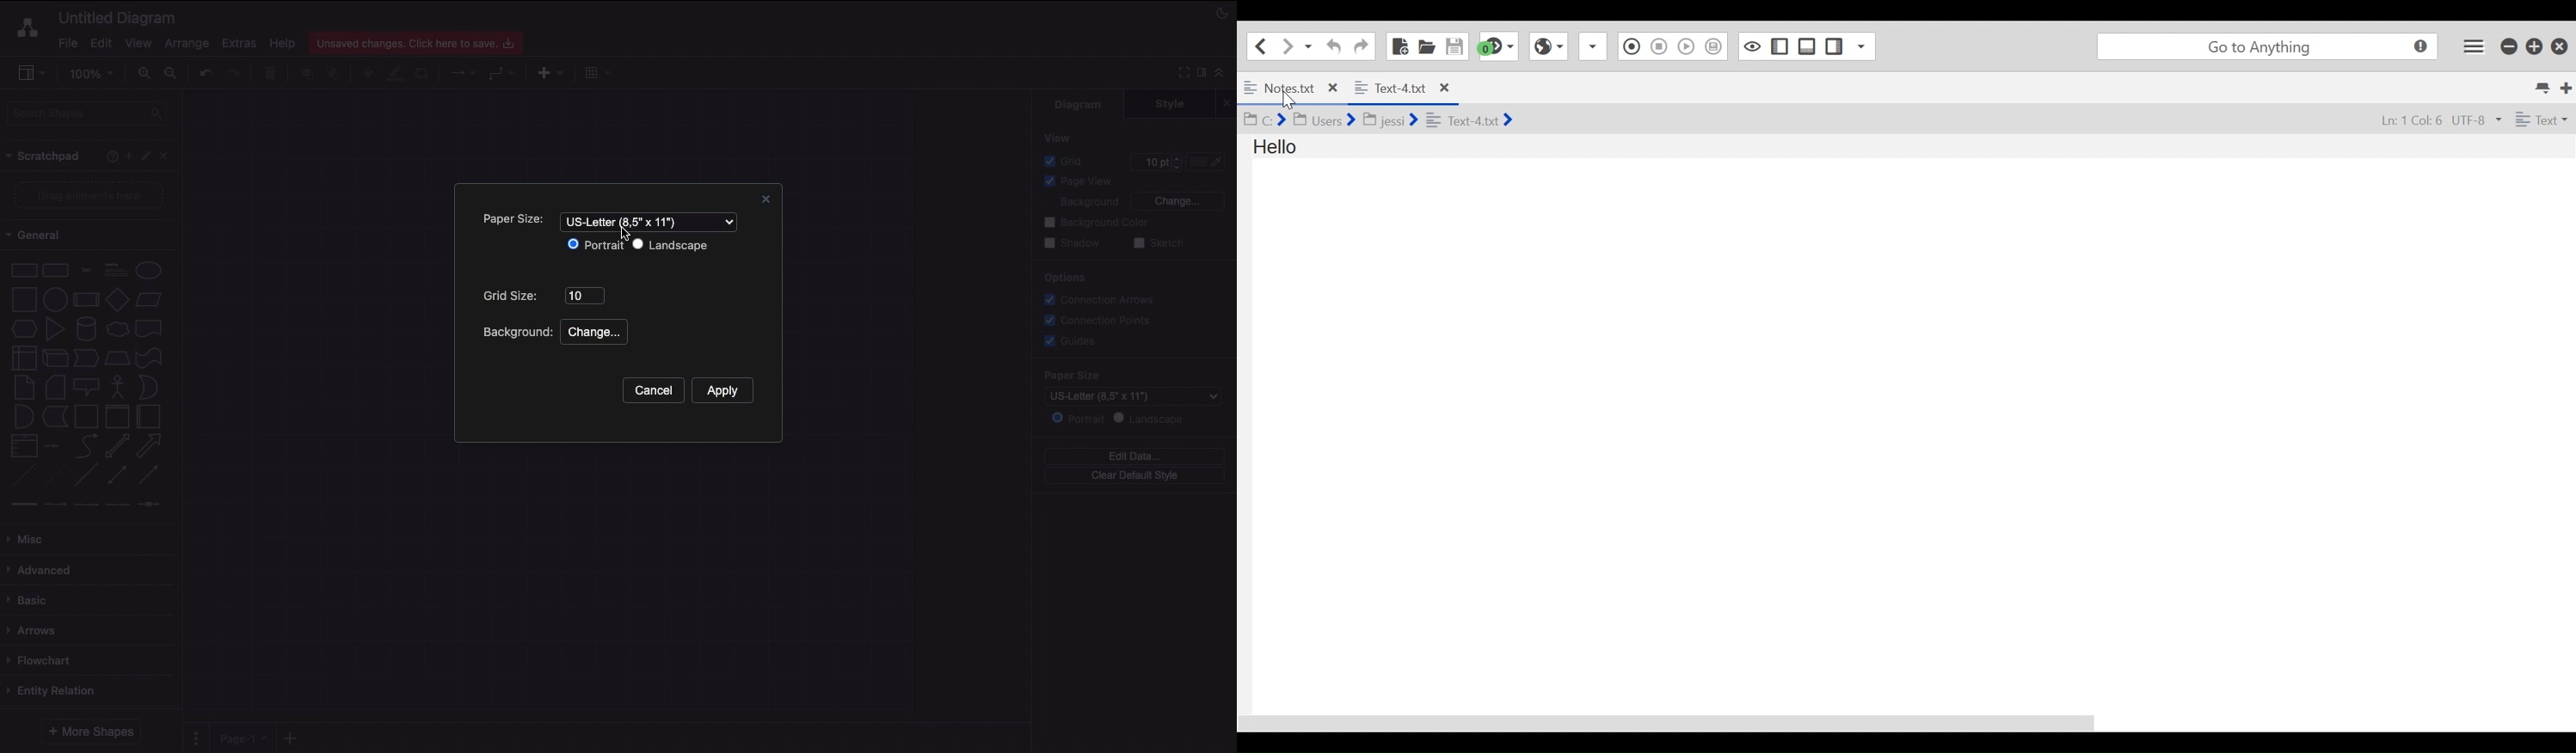 The image size is (2576, 756). What do you see at coordinates (118, 415) in the screenshot?
I see `Vertical container` at bounding box center [118, 415].